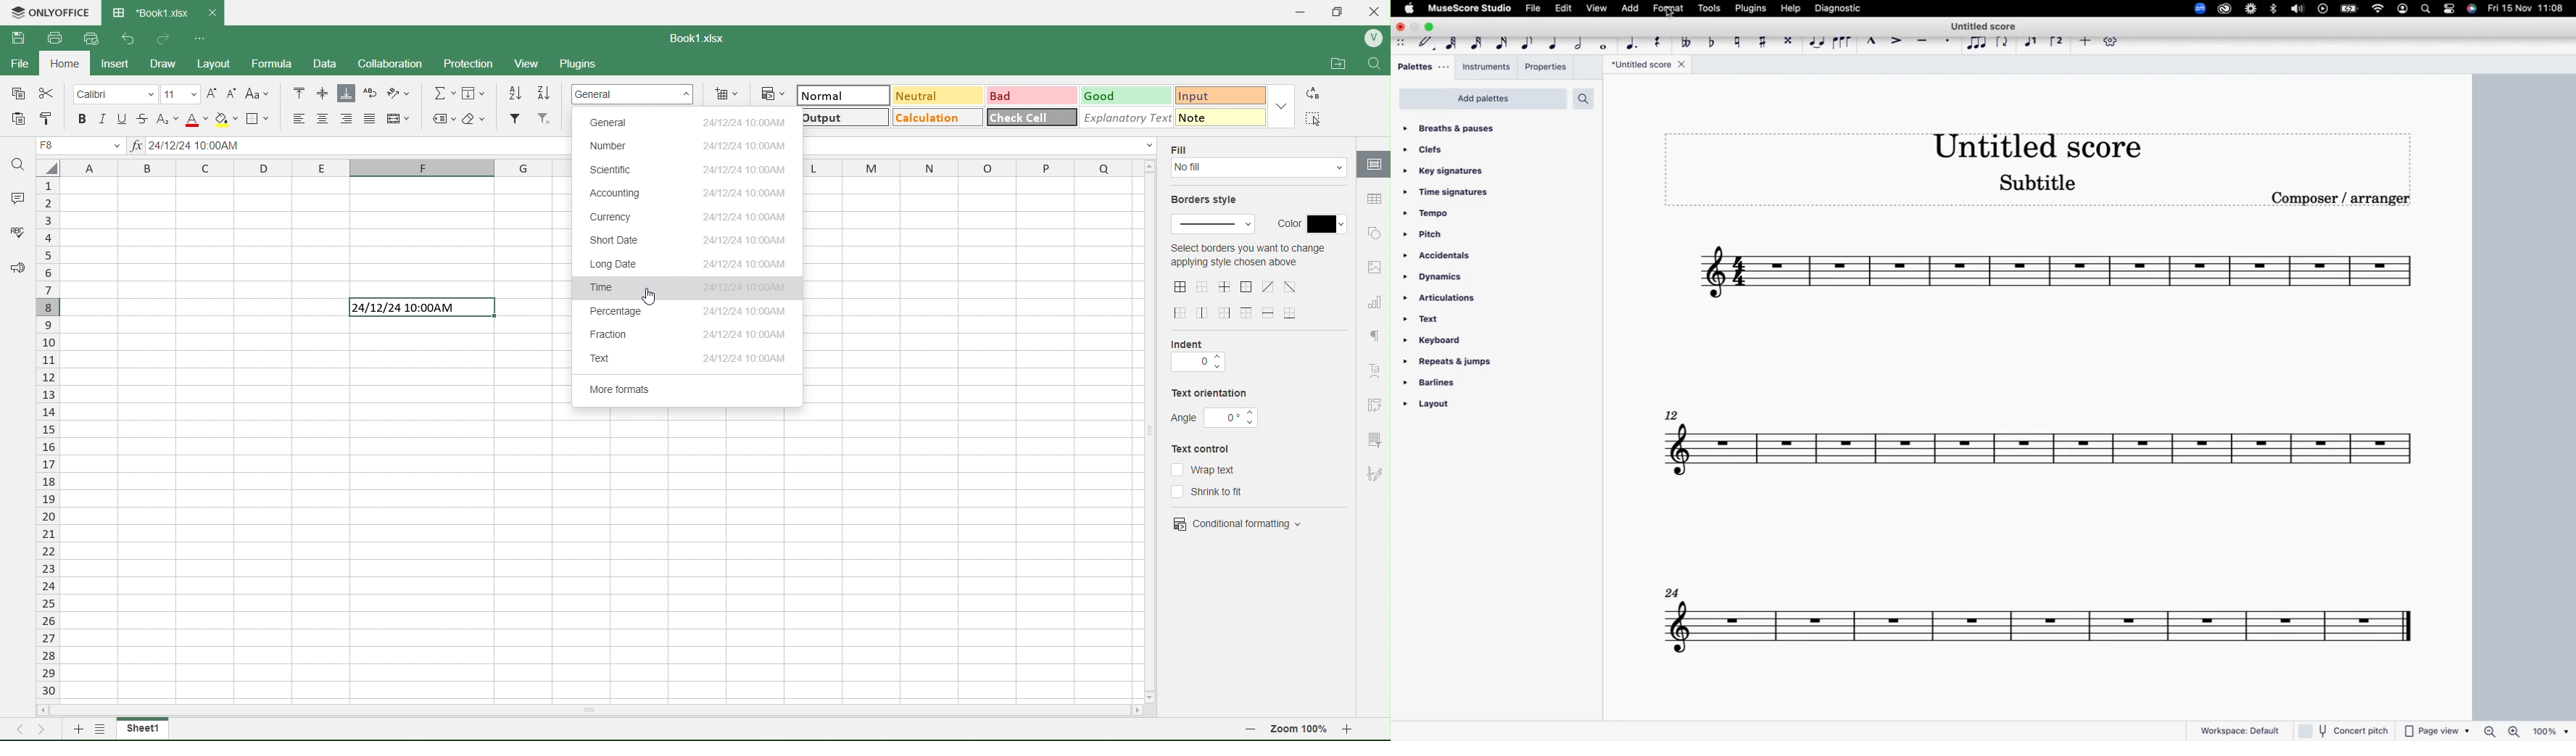 The image size is (2576, 756). I want to click on 64th note, so click(1451, 44).